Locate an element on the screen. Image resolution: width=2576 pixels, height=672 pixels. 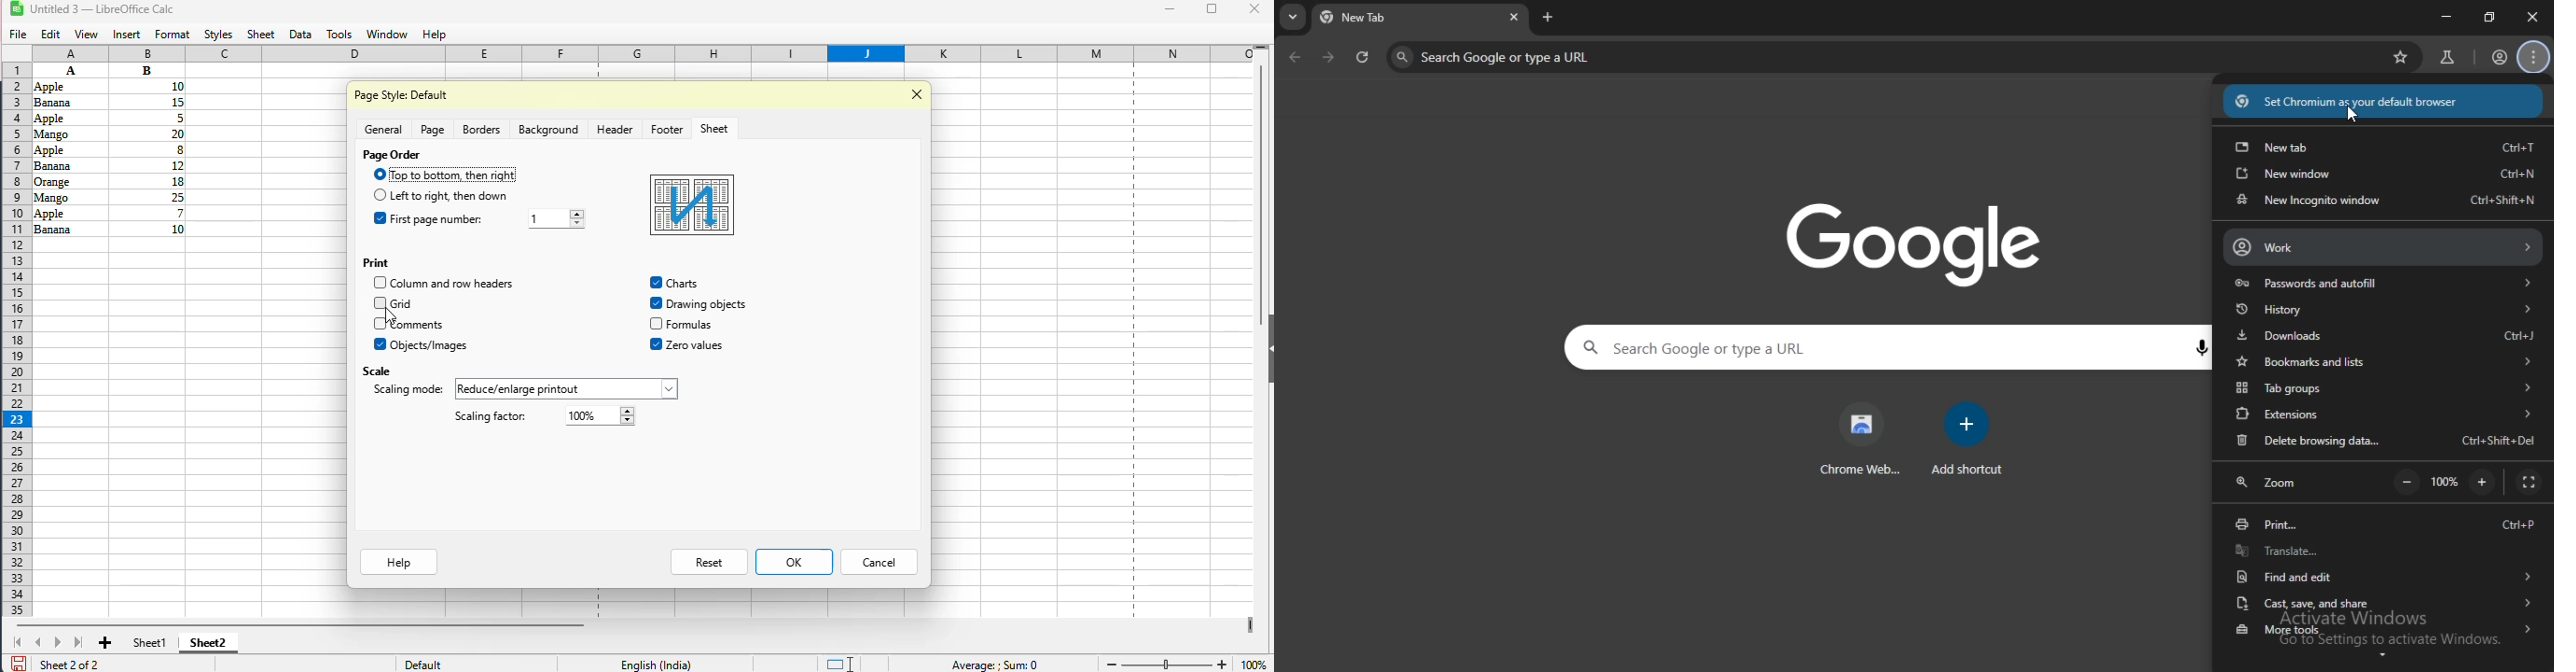
click to save document is located at coordinates (18, 663).